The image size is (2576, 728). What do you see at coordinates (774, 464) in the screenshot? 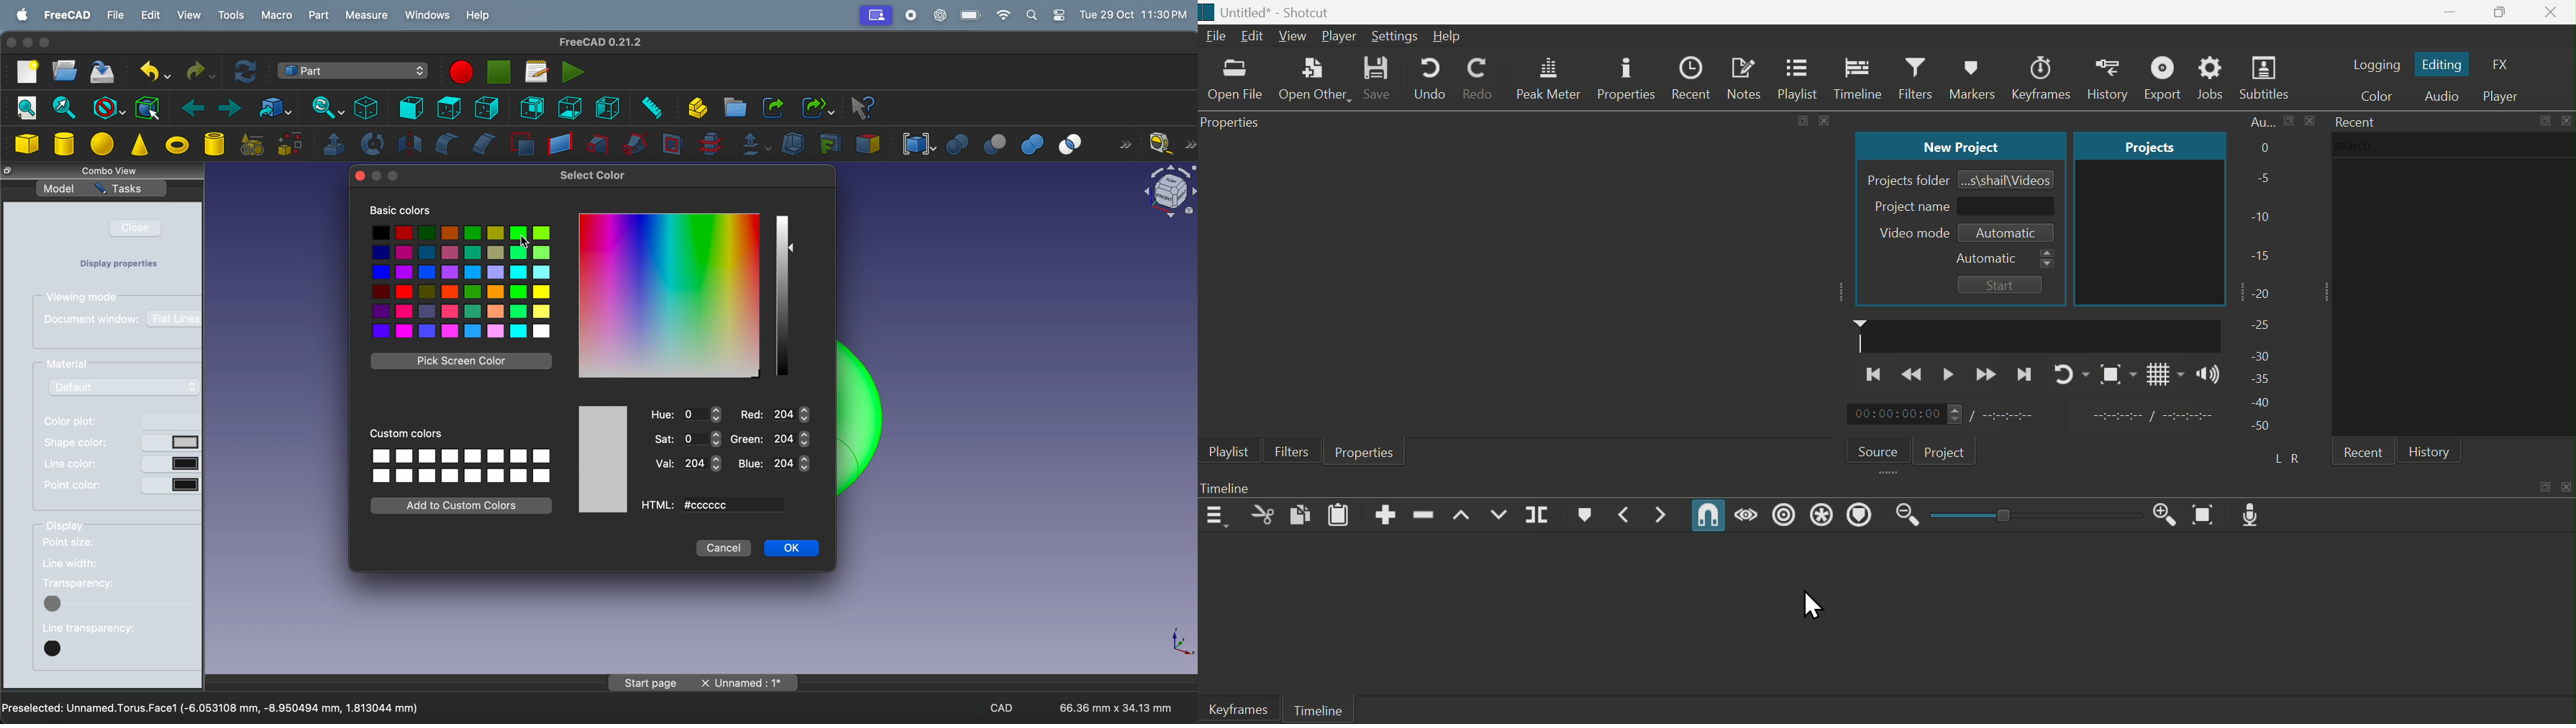
I see `blue` at bounding box center [774, 464].